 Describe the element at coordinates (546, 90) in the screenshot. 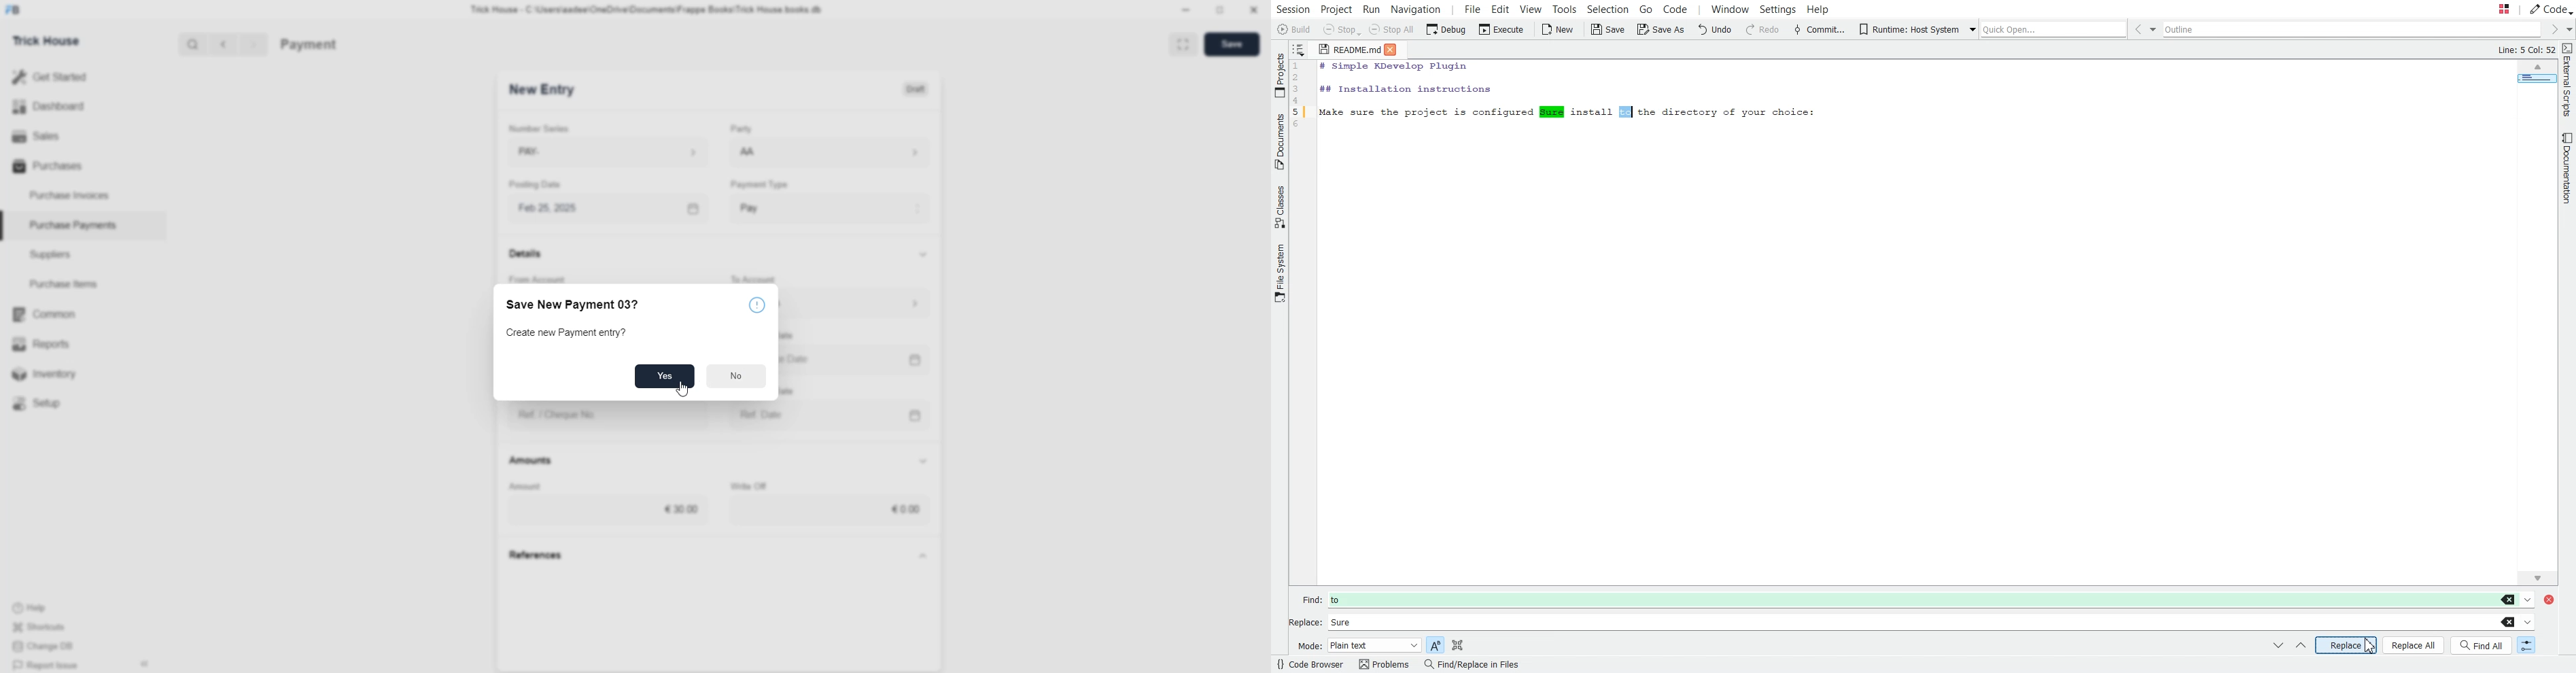

I see `New Entry` at that location.